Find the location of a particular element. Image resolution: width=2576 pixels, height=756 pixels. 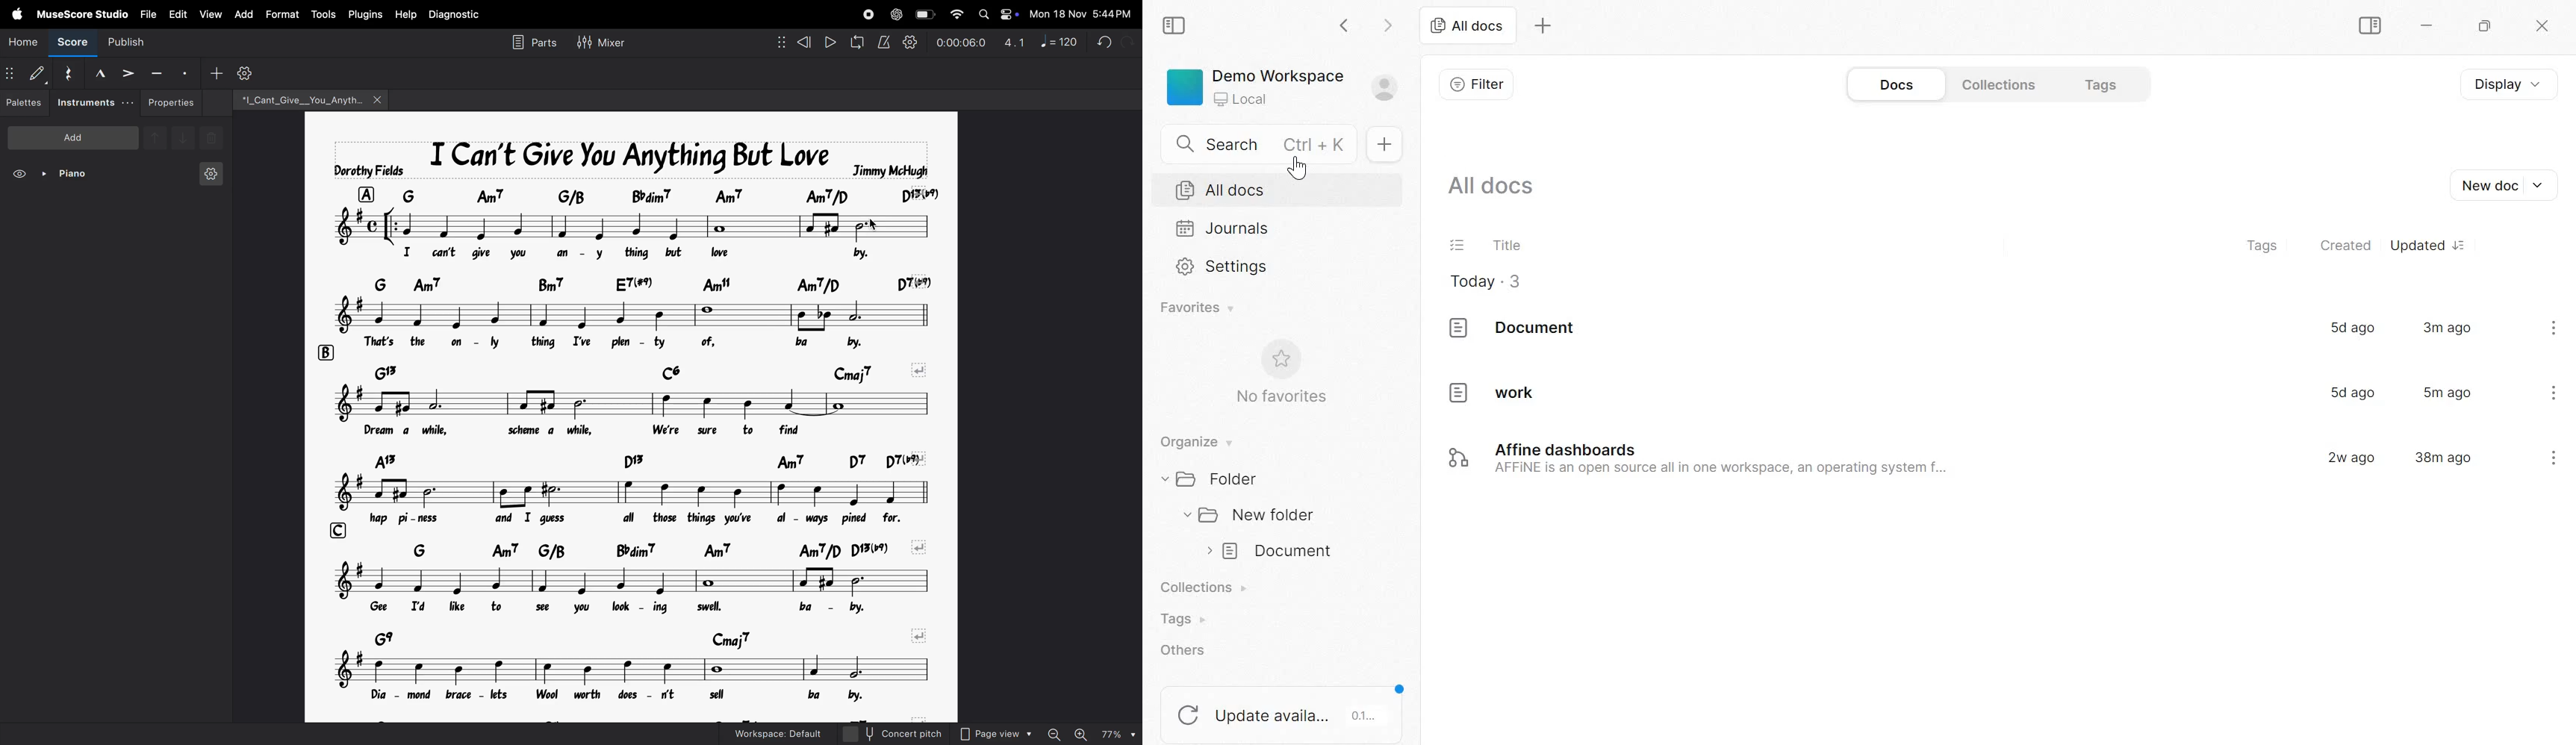

format is located at coordinates (284, 14).